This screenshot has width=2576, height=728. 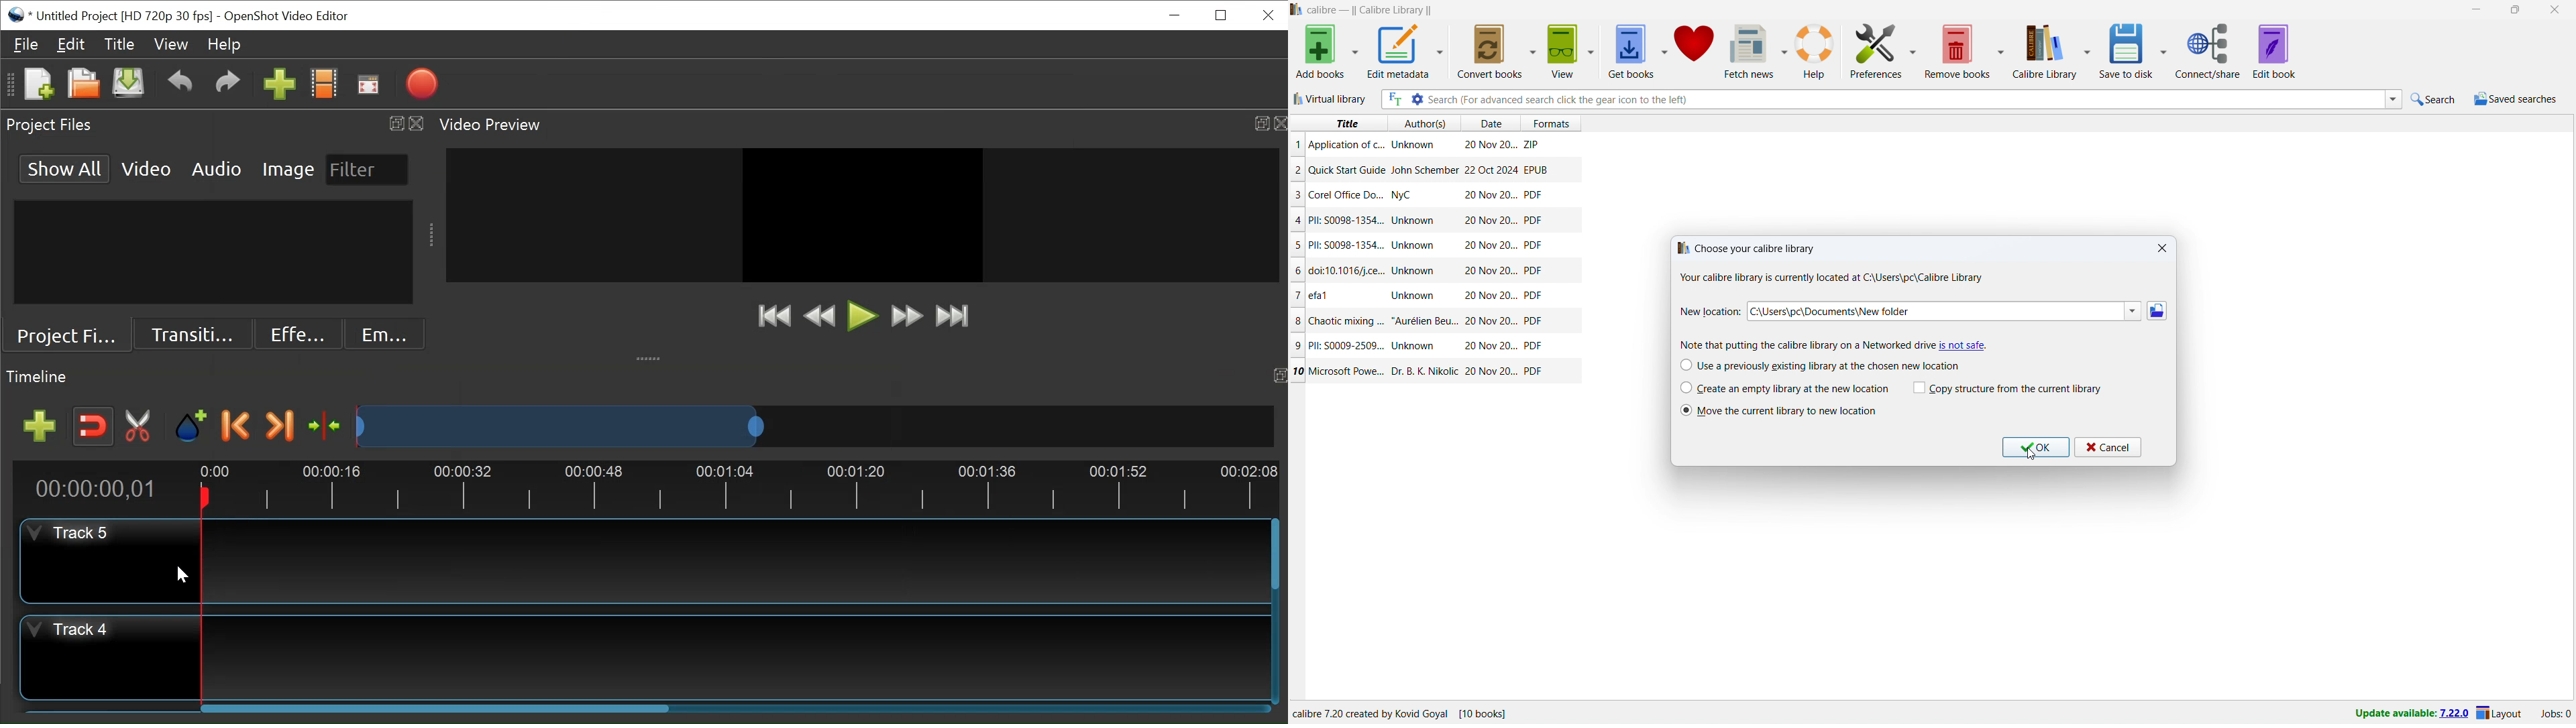 What do you see at coordinates (1297, 9) in the screenshot?
I see `logo` at bounding box center [1297, 9].